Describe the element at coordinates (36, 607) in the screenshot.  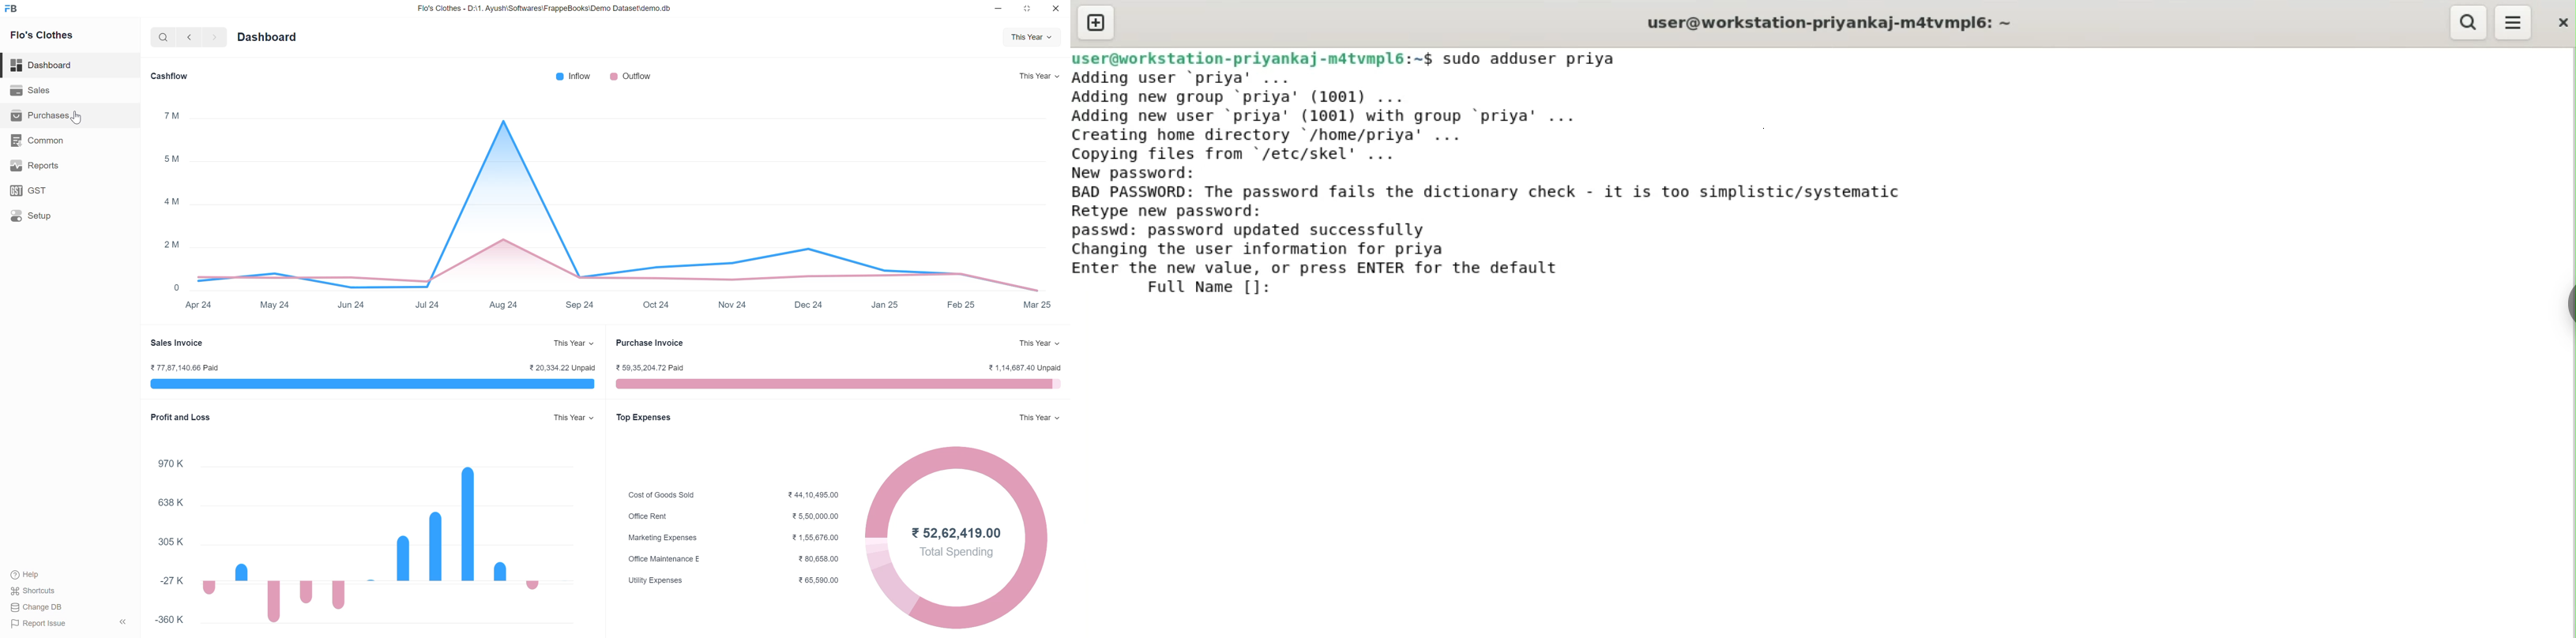
I see `change DB` at that location.